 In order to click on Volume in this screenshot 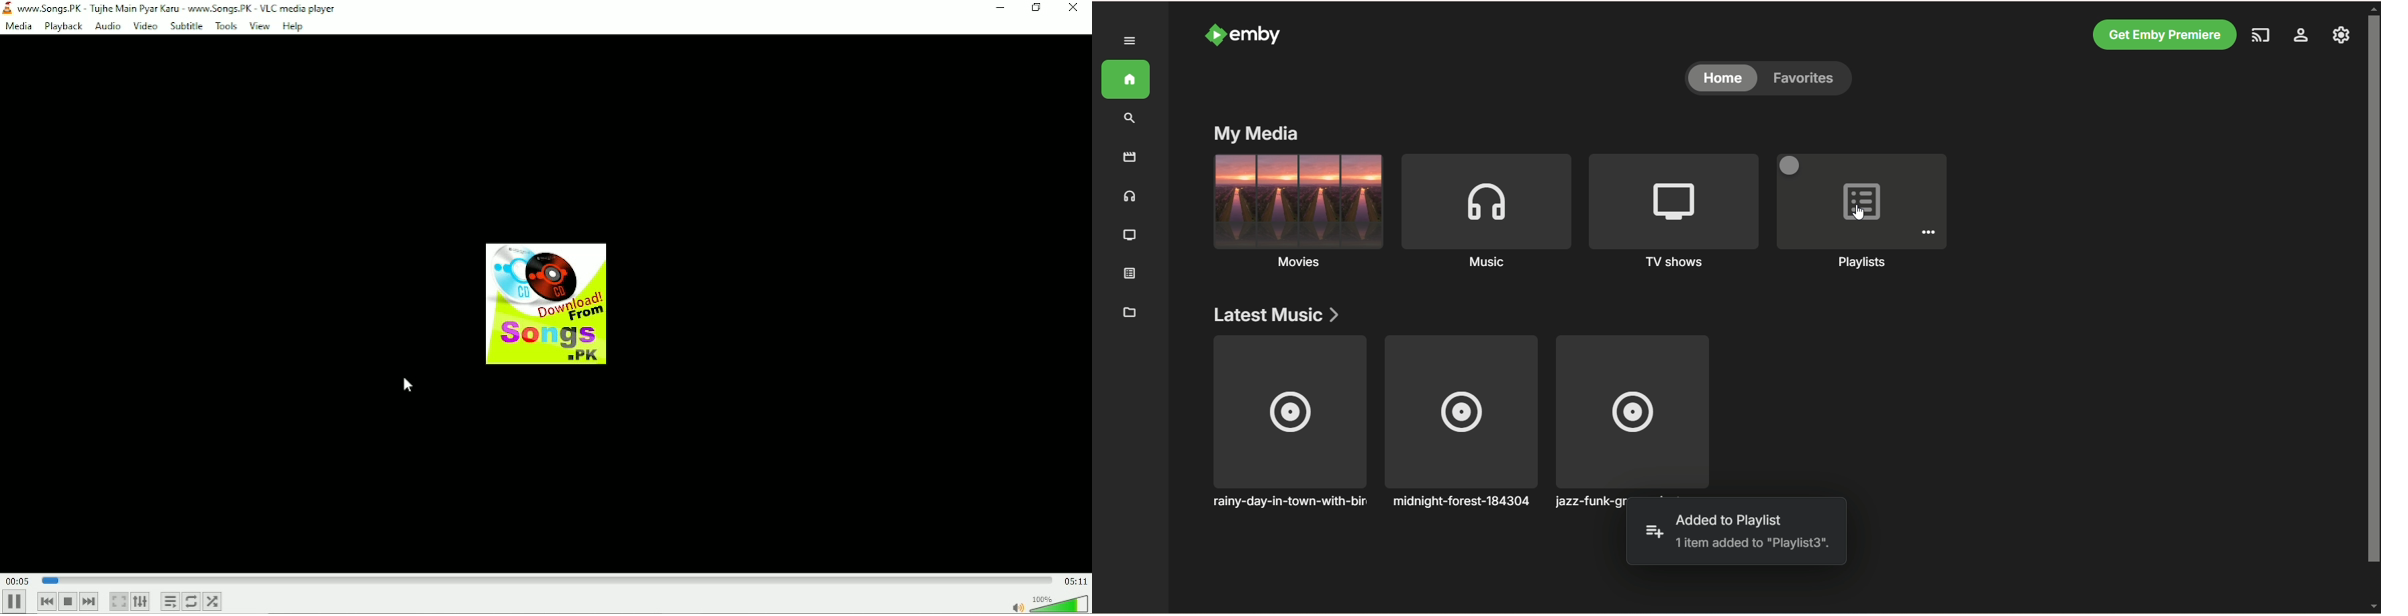, I will do `click(1048, 603)`.